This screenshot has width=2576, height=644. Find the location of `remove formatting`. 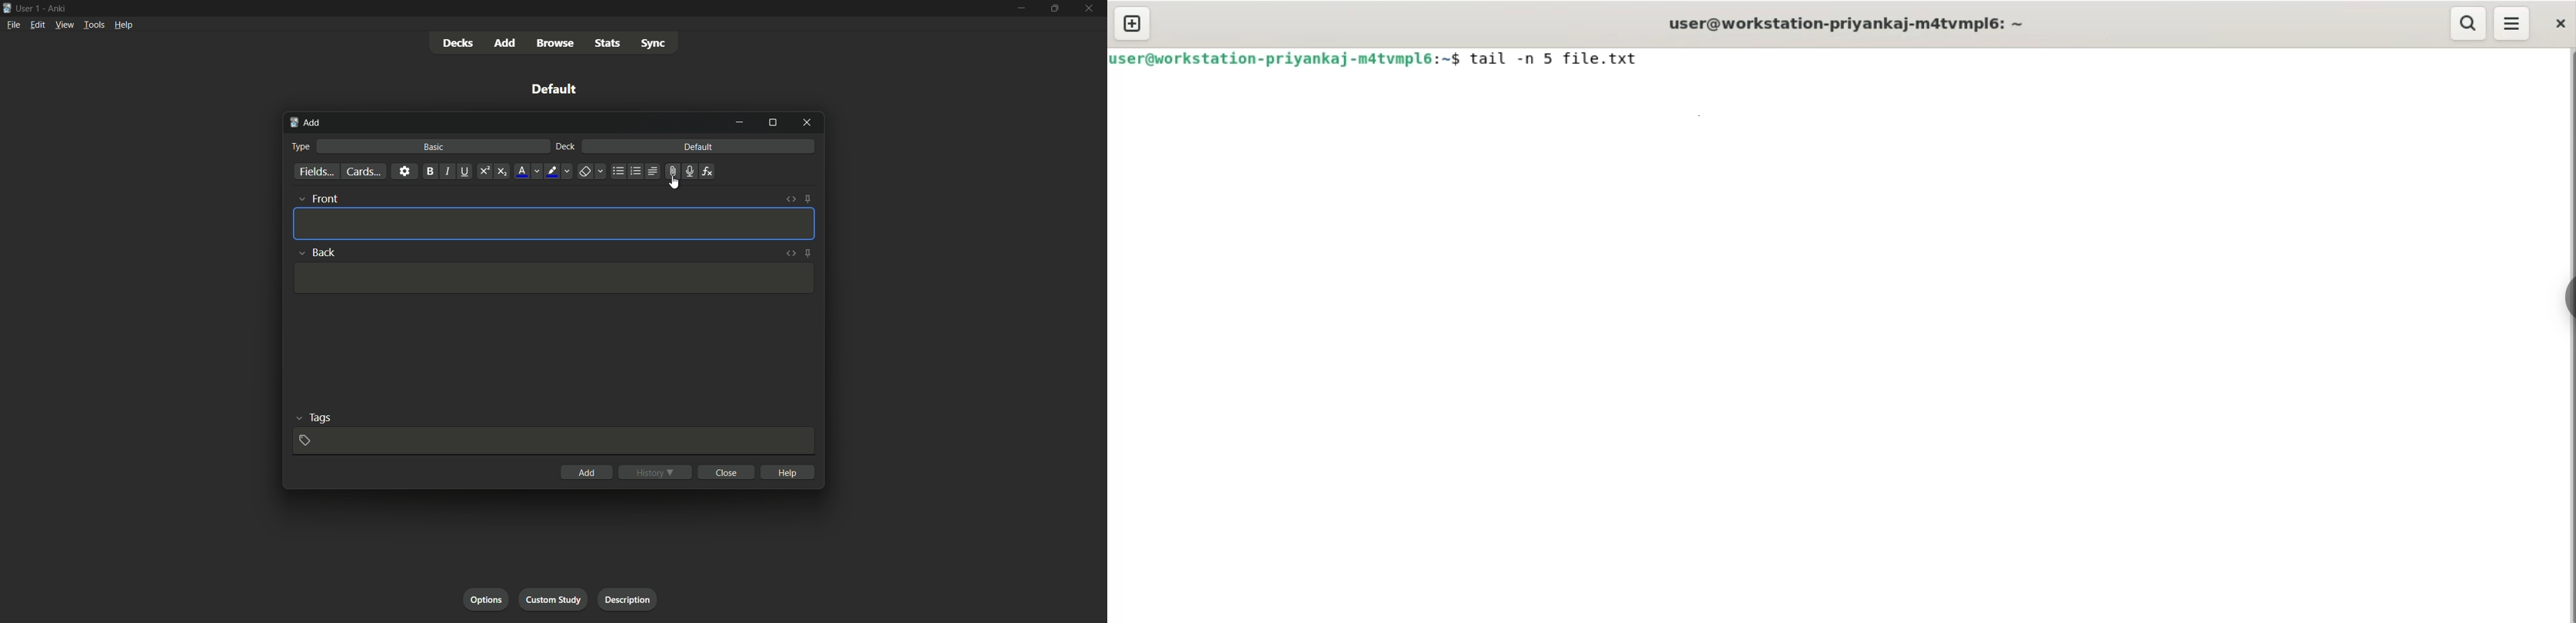

remove formatting is located at coordinates (592, 171).